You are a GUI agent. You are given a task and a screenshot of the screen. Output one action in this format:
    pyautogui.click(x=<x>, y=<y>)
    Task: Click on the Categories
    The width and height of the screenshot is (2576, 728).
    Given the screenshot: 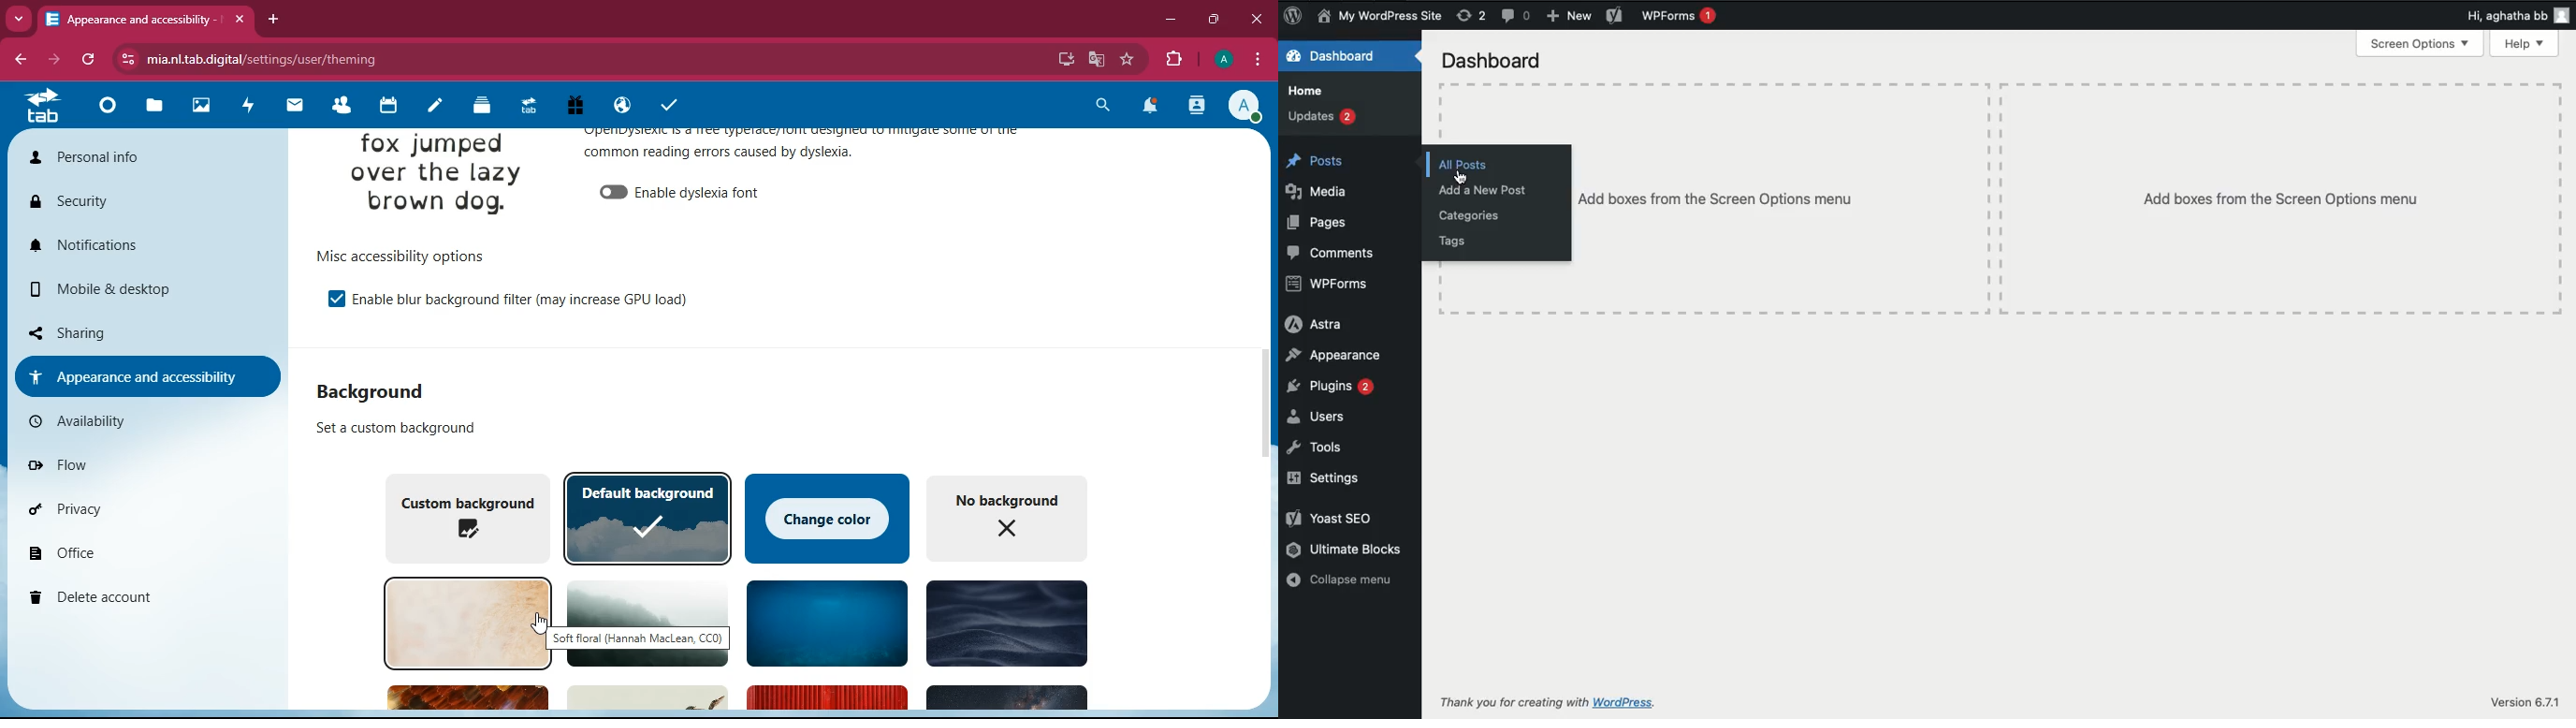 What is the action you would take?
    pyautogui.click(x=1474, y=216)
    